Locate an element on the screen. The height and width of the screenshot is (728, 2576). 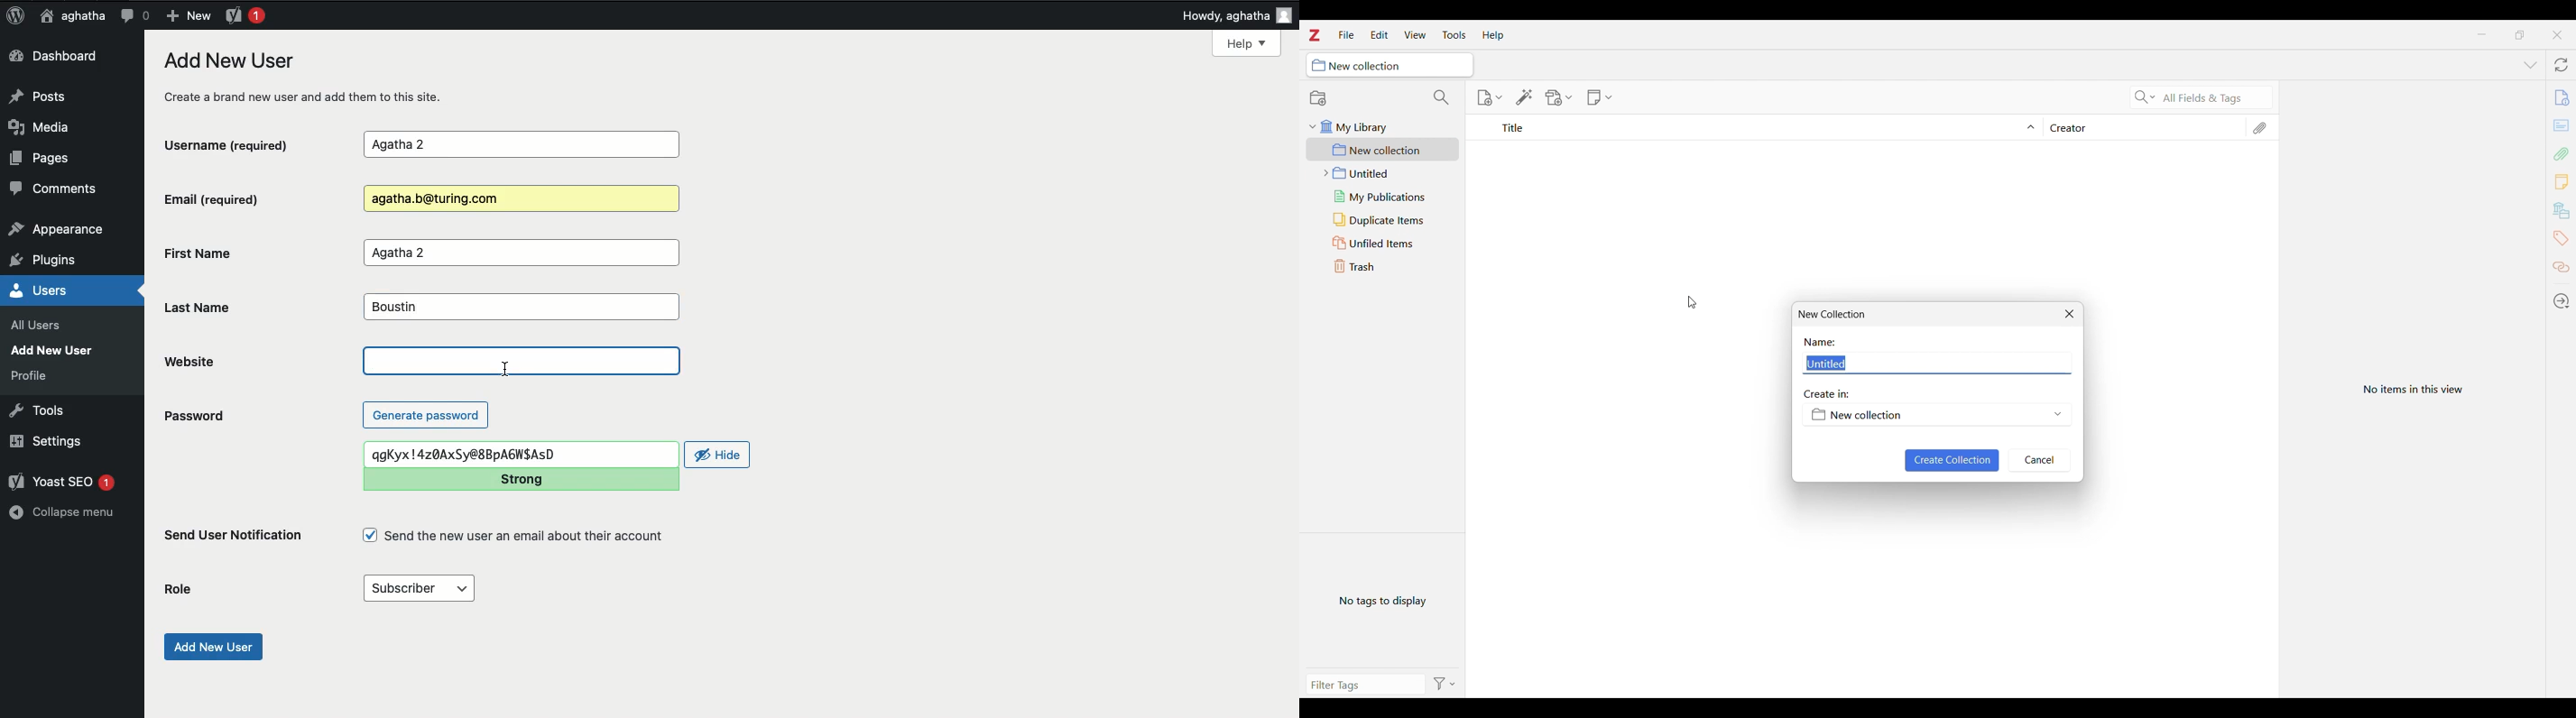
View selected item in current folder is located at coordinates (2411, 390).